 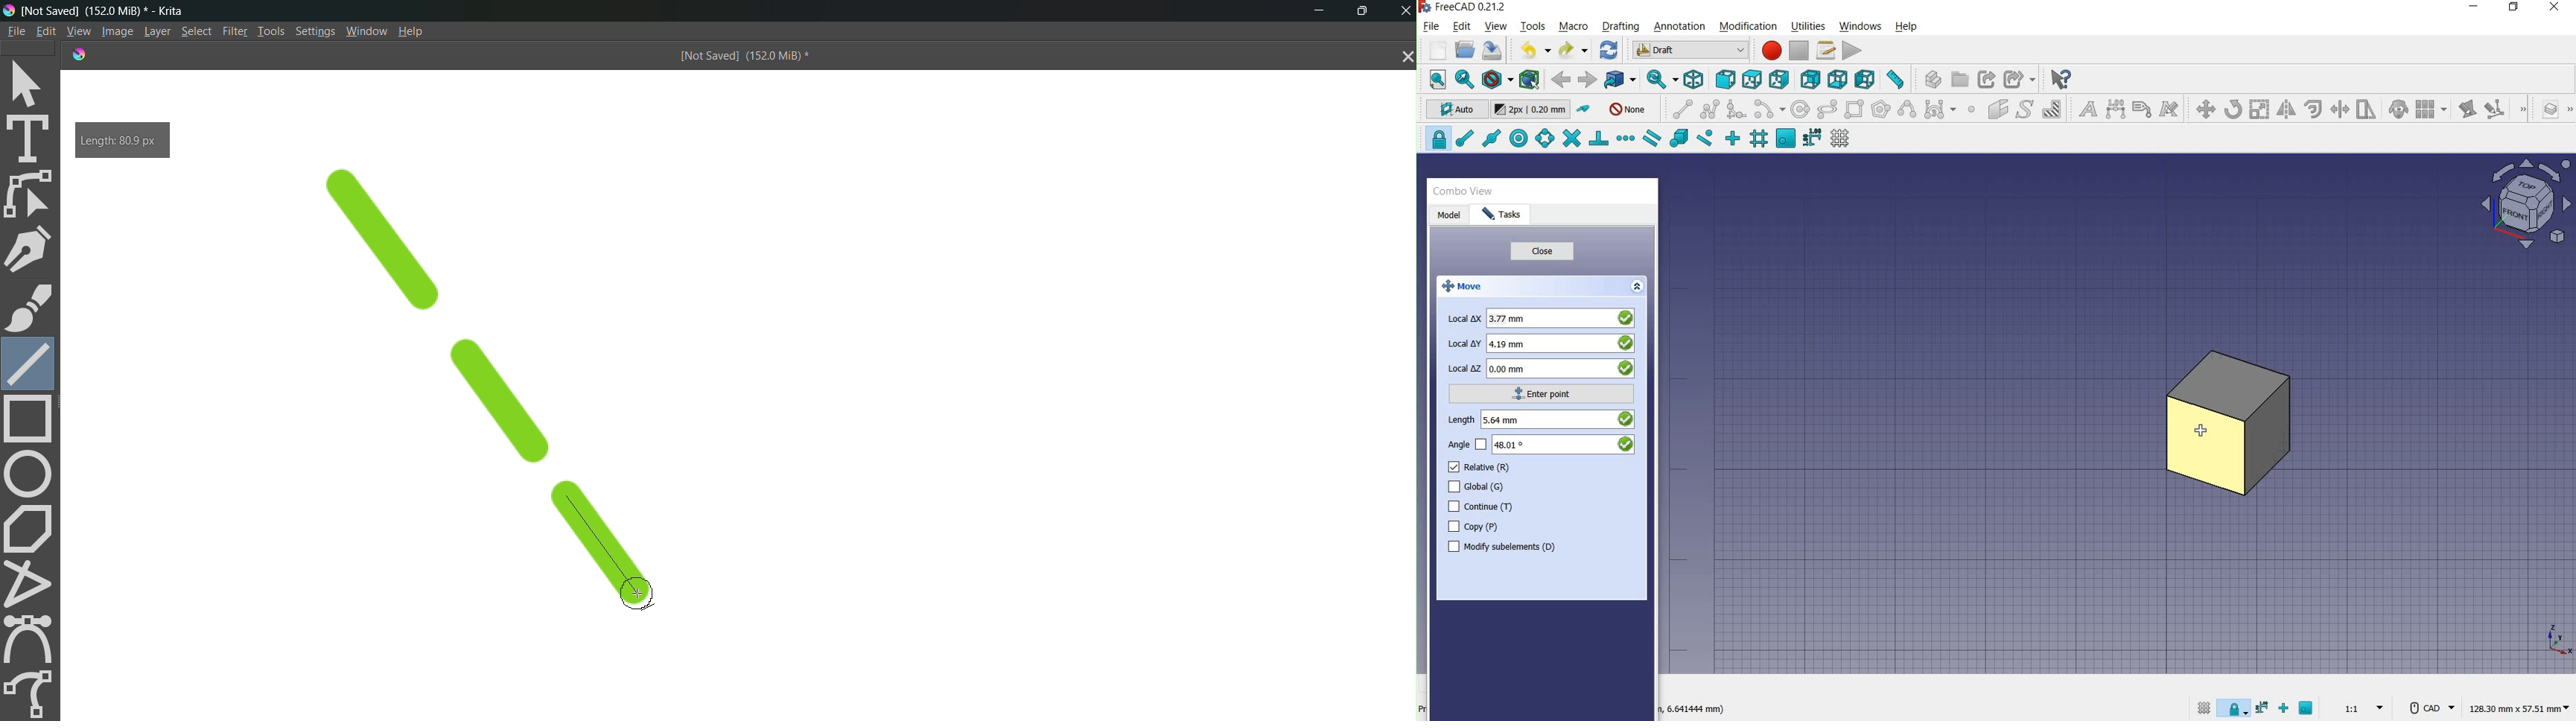 What do you see at coordinates (46, 31) in the screenshot?
I see `Edit` at bounding box center [46, 31].